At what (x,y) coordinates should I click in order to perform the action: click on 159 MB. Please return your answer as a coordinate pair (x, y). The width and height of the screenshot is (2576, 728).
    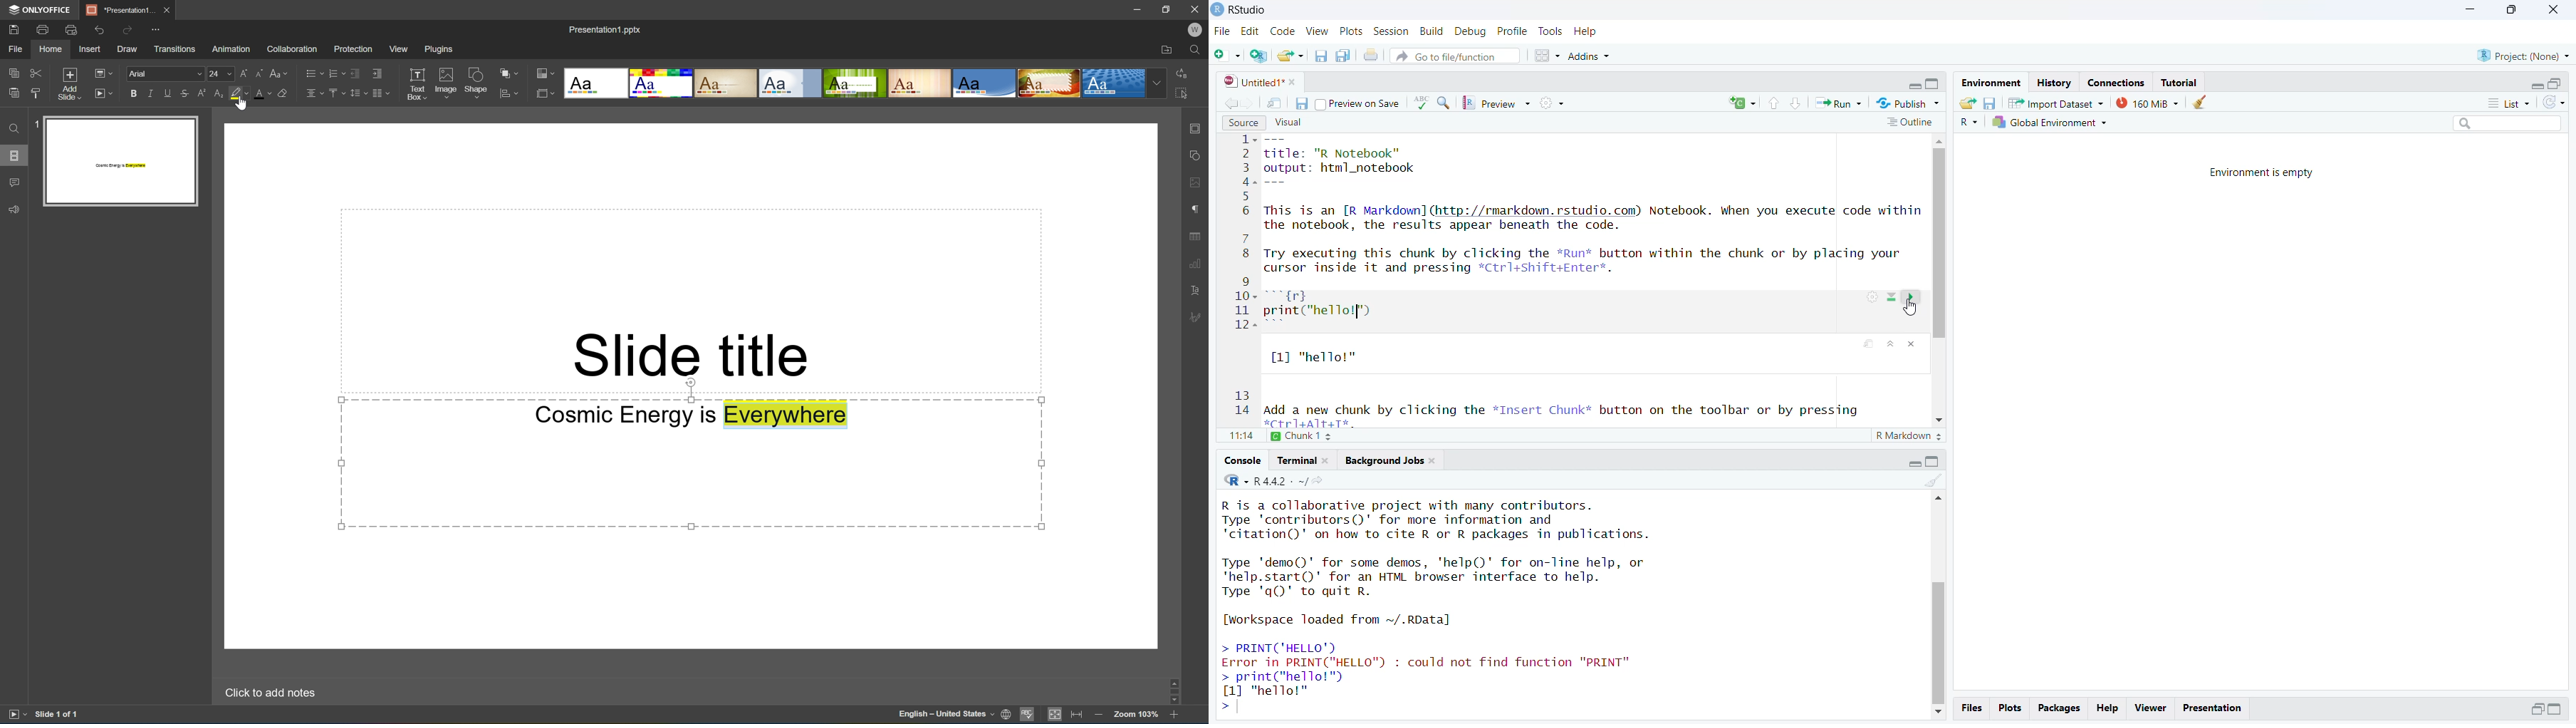
    Looking at the image, I should click on (2147, 103).